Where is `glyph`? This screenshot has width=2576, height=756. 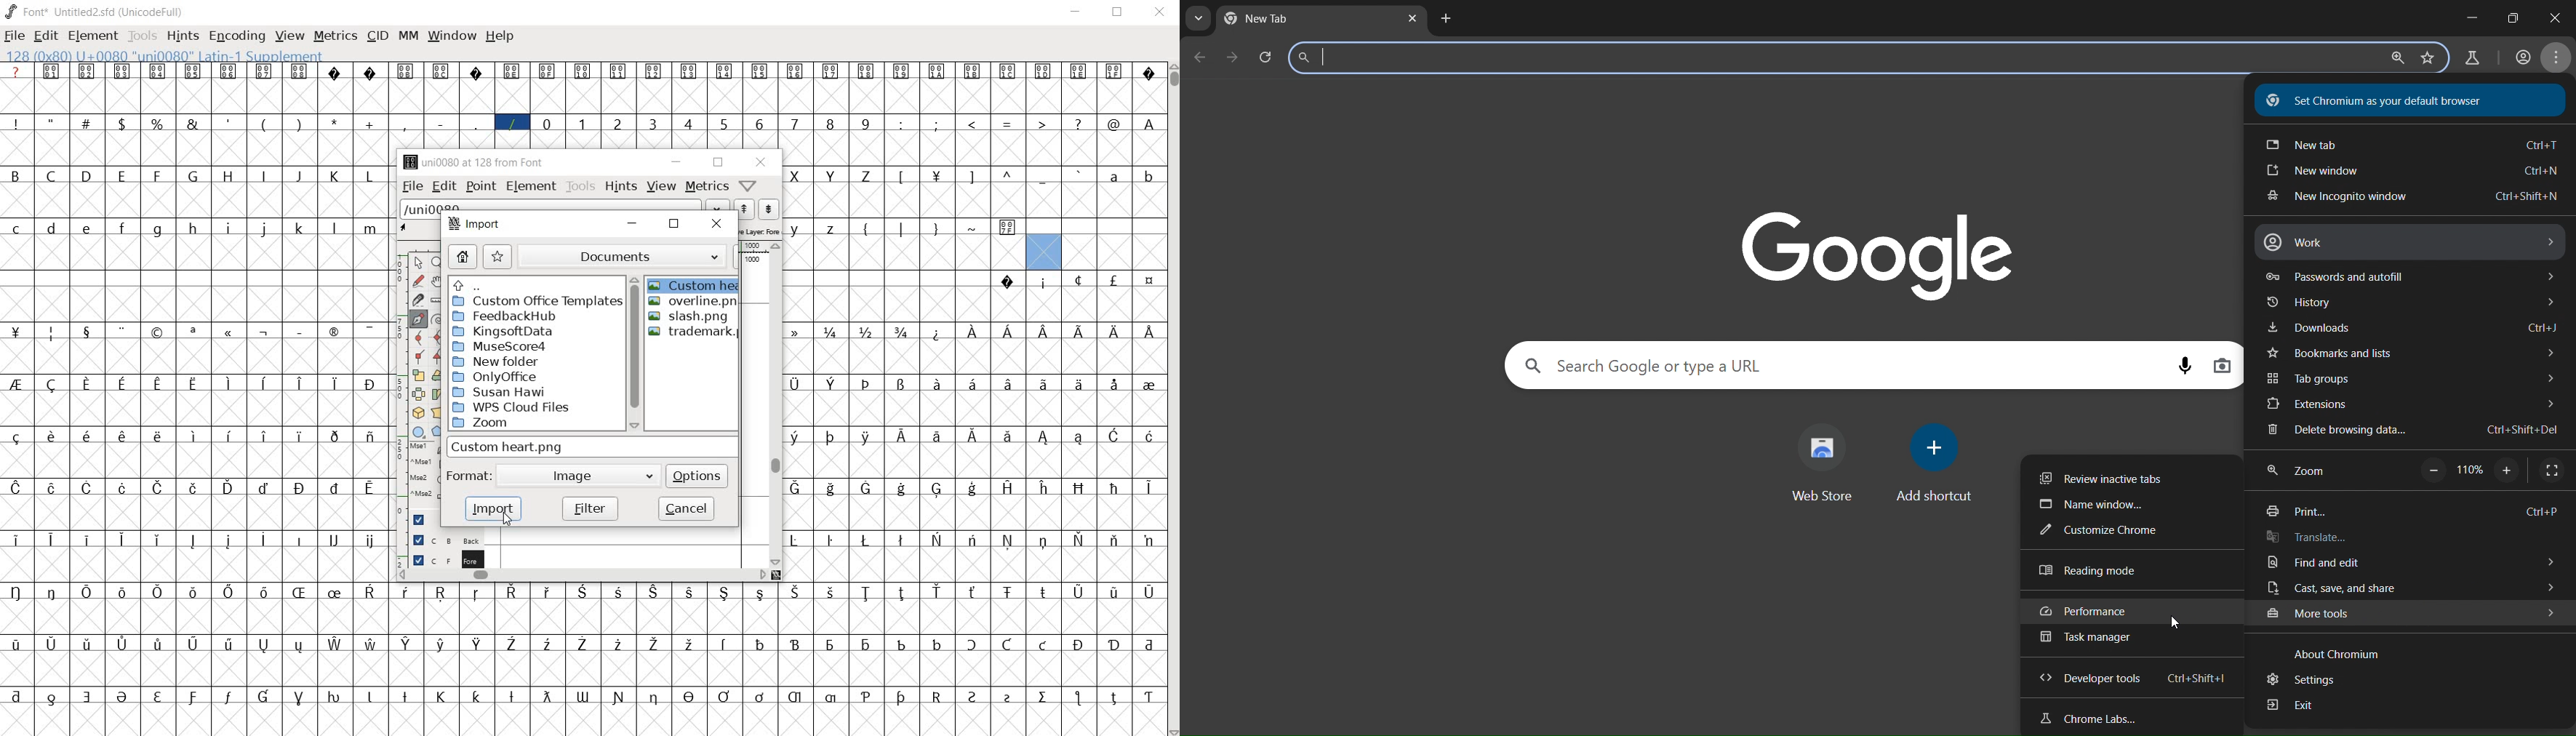 glyph is located at coordinates (618, 124).